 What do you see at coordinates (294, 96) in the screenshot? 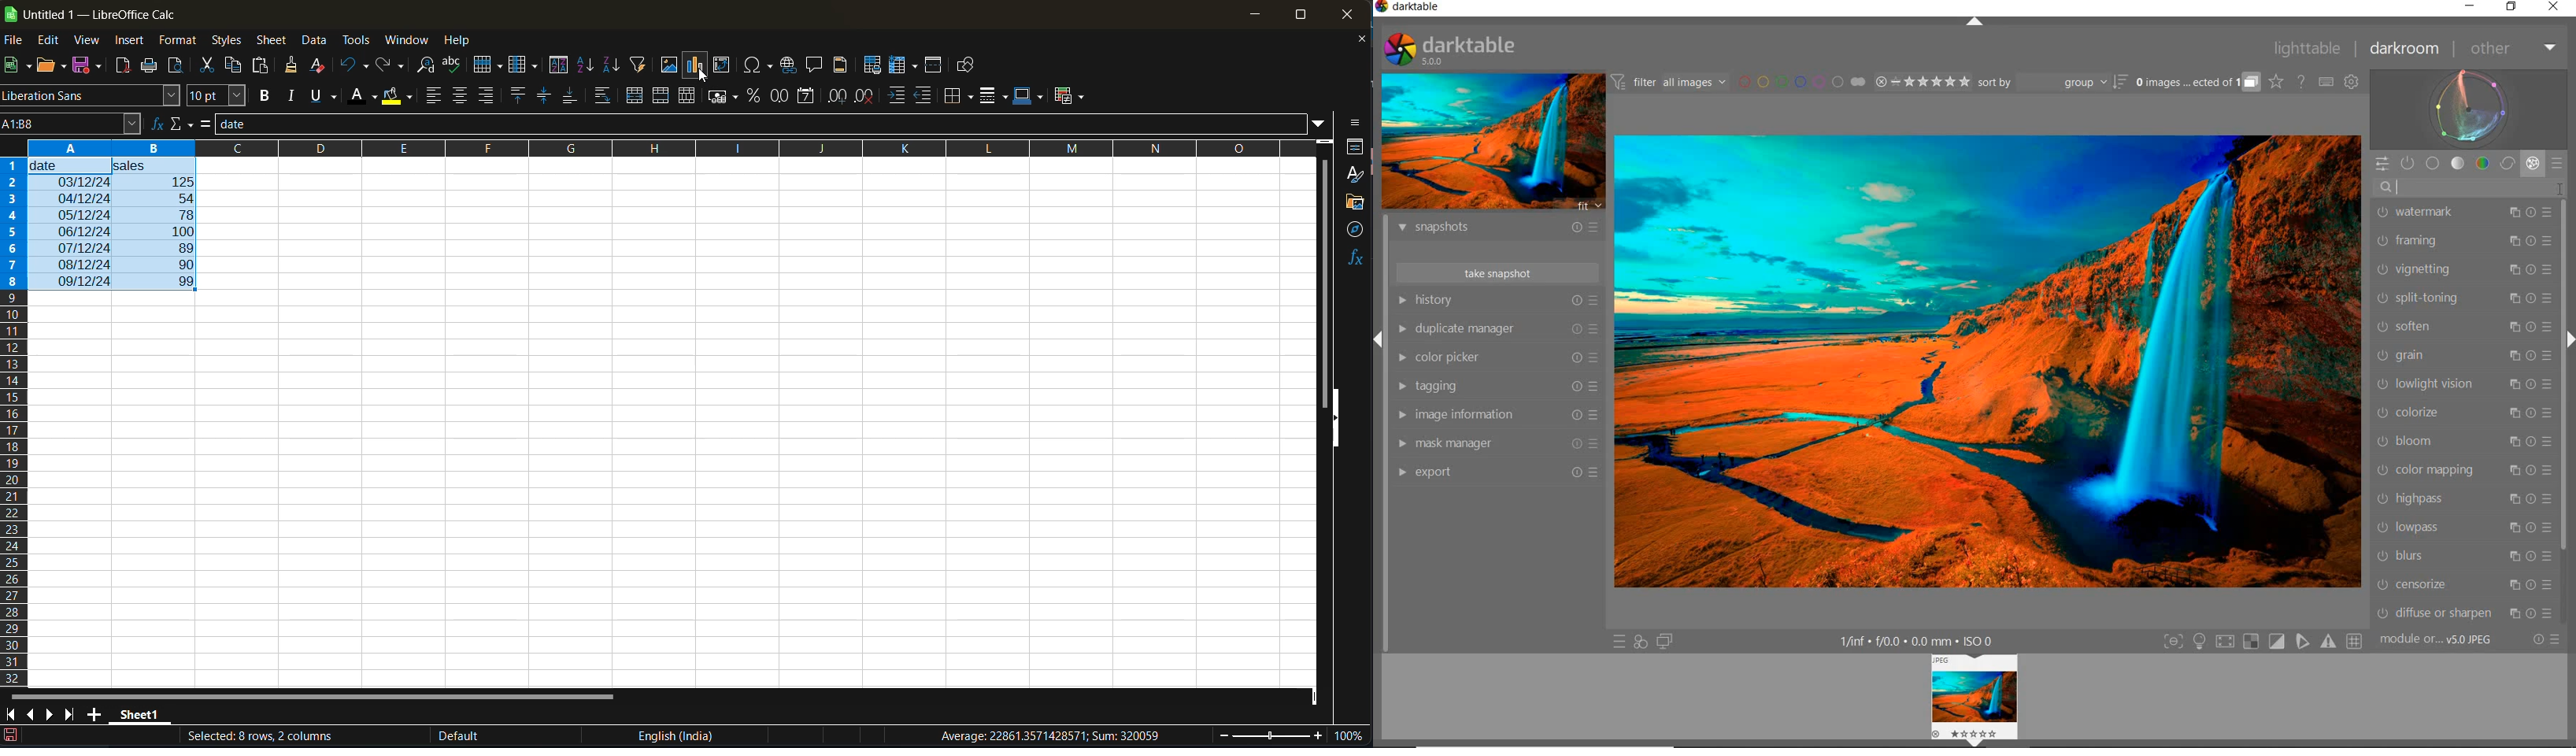
I see `italic` at bounding box center [294, 96].